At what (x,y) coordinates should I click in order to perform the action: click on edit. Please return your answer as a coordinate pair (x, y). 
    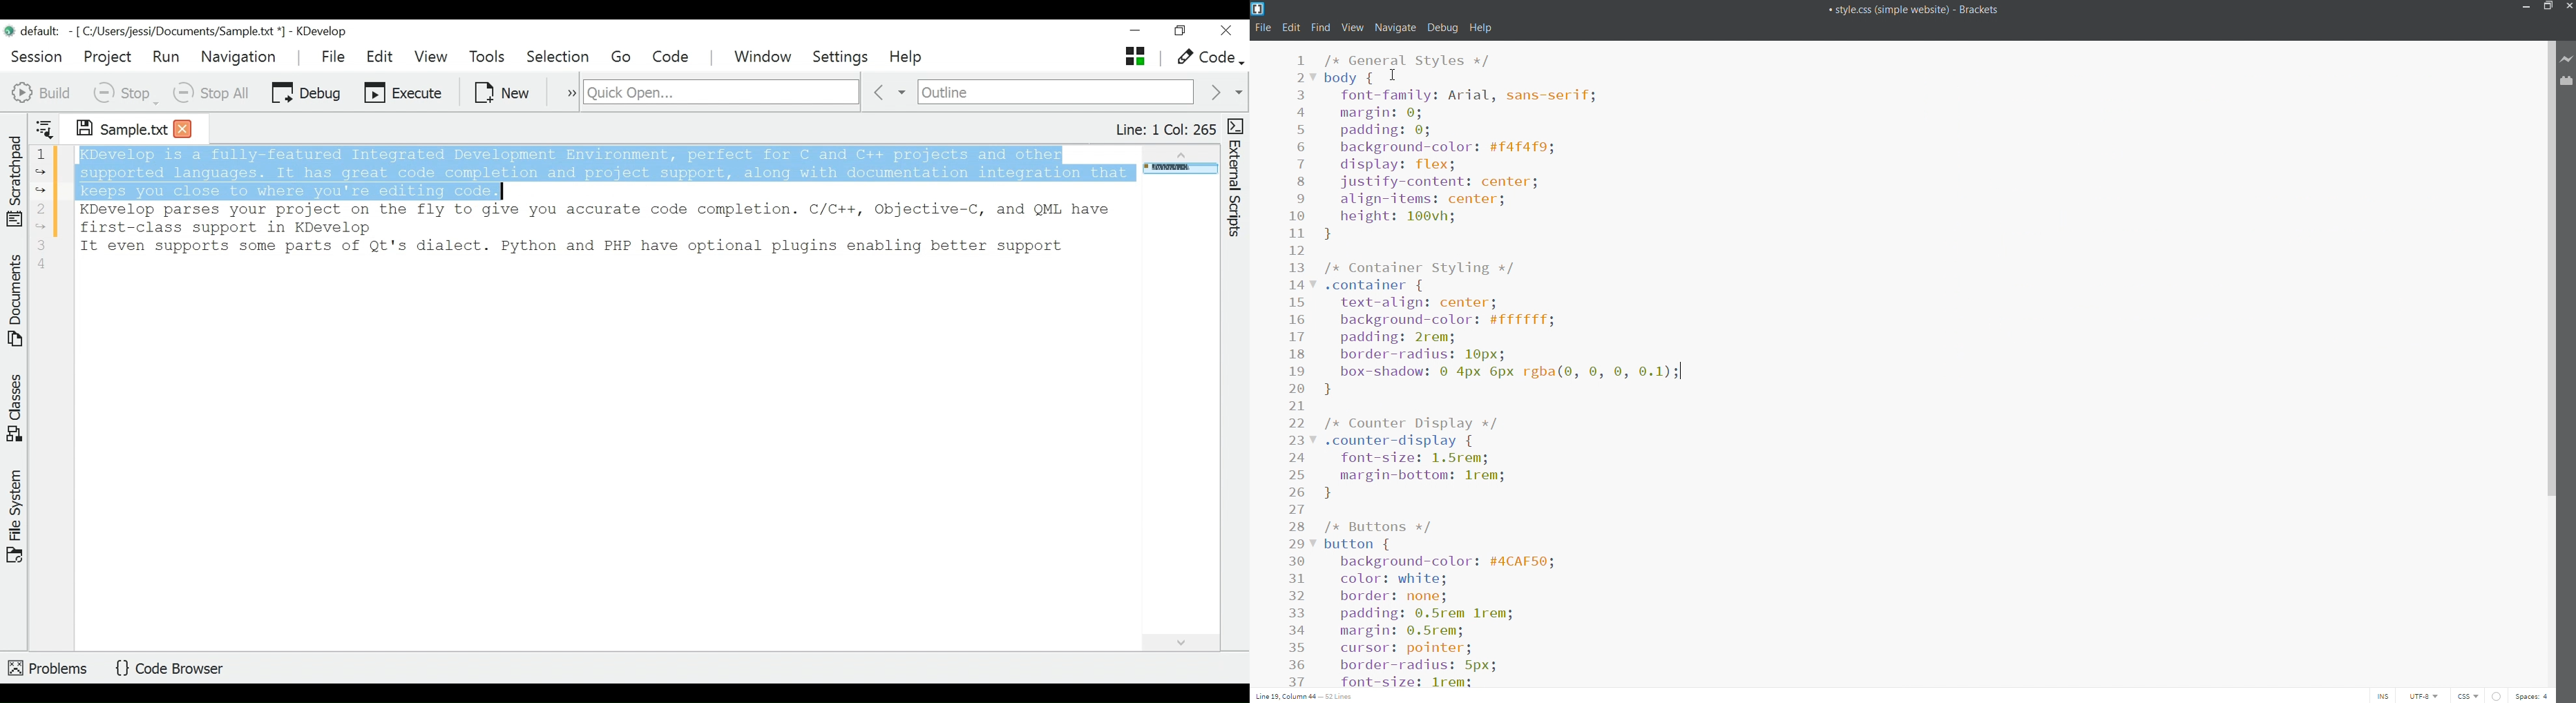
    Looking at the image, I should click on (1291, 26).